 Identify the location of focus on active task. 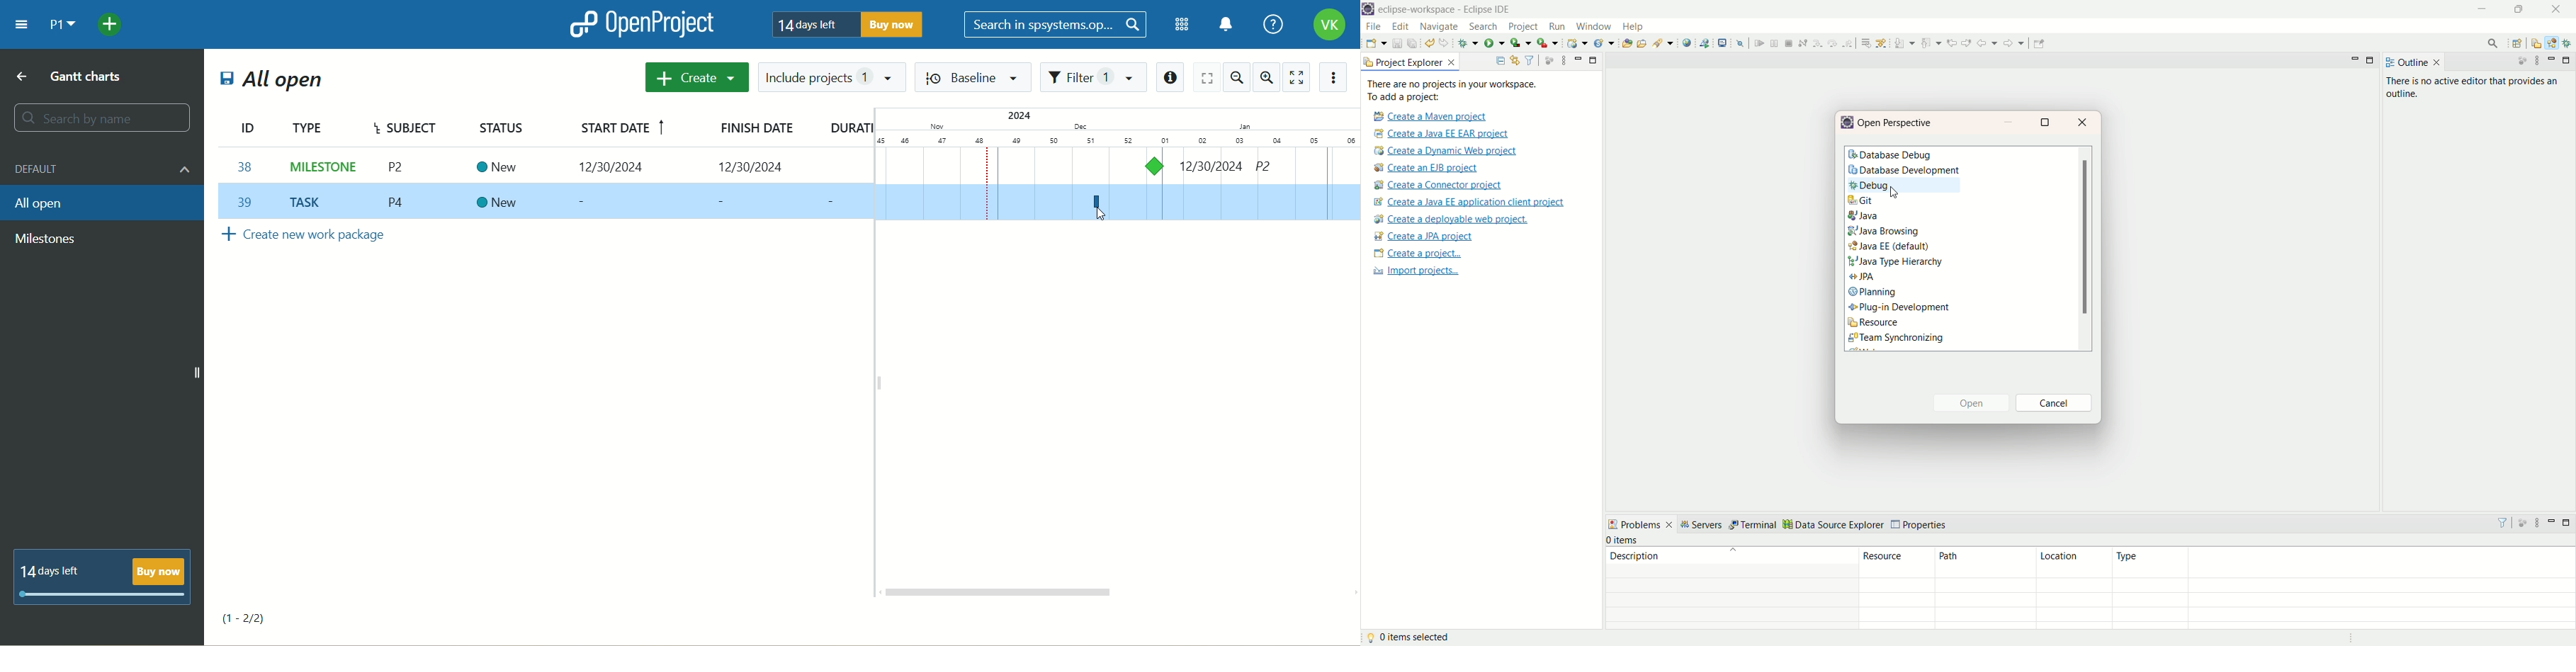
(1548, 61).